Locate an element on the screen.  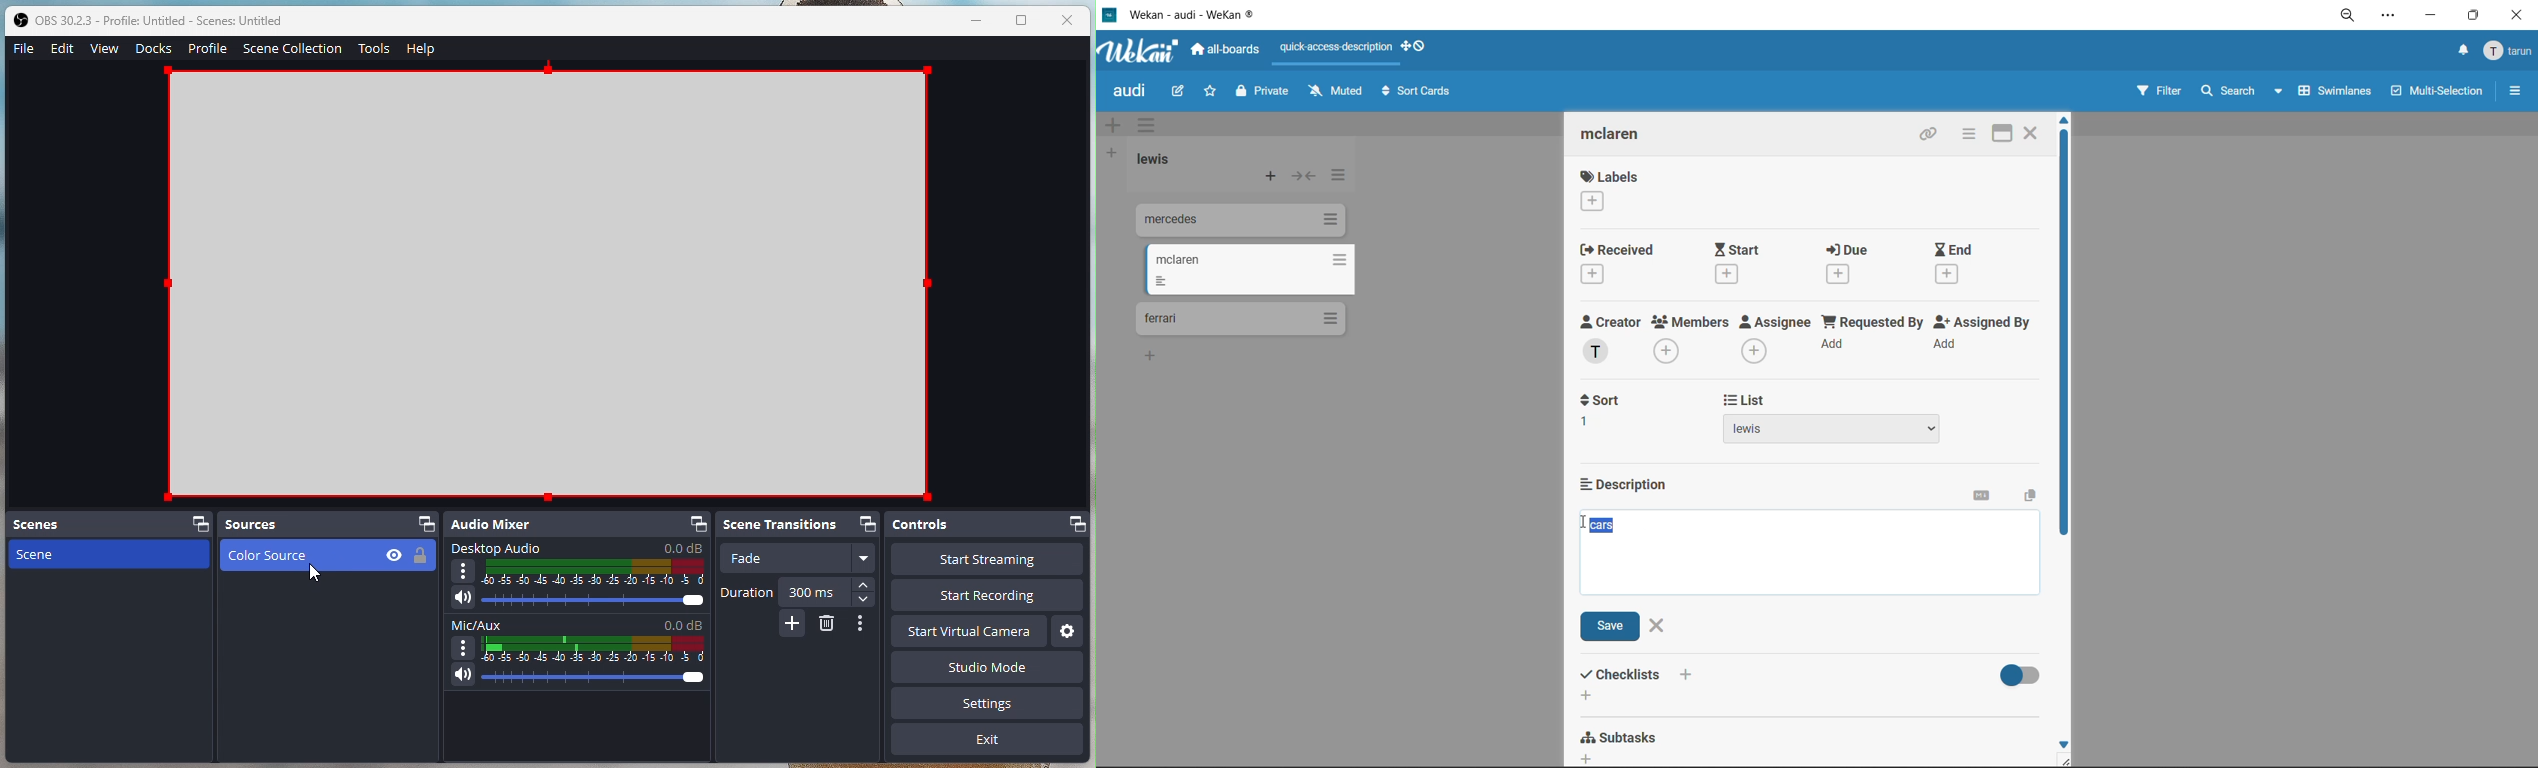
swimlanes is located at coordinates (2331, 95).